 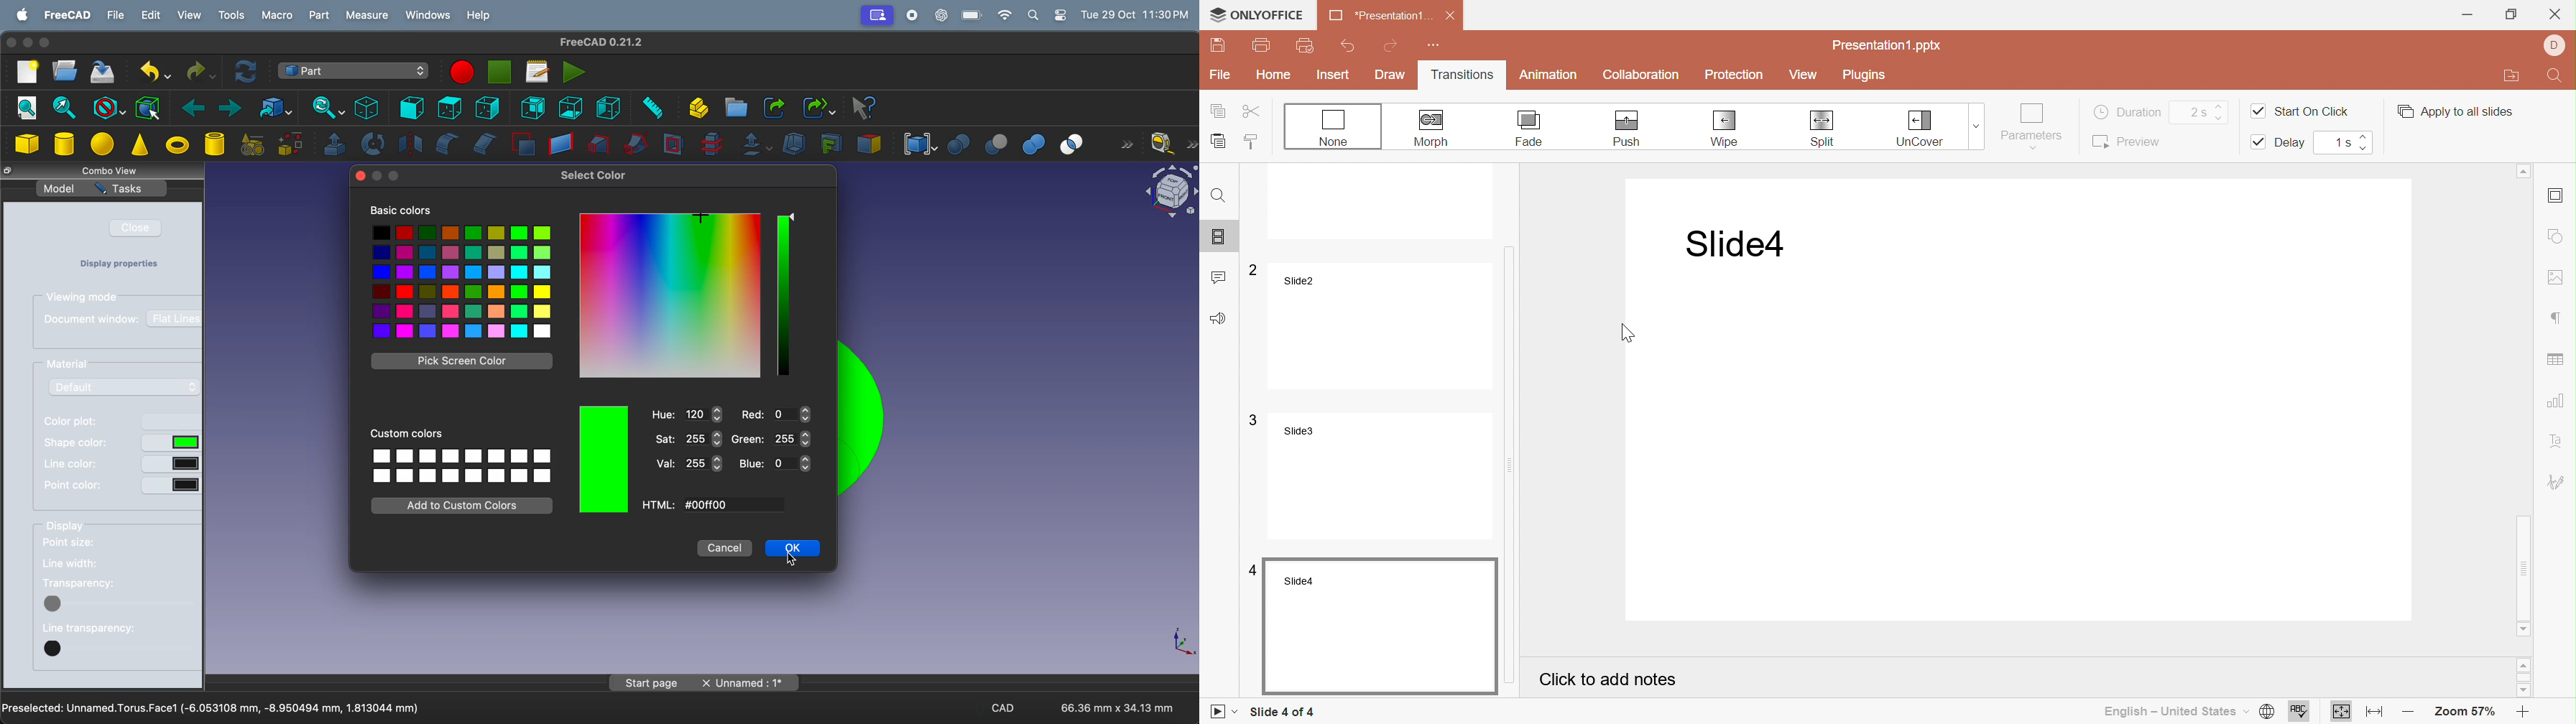 I want to click on measure, so click(x=367, y=16).